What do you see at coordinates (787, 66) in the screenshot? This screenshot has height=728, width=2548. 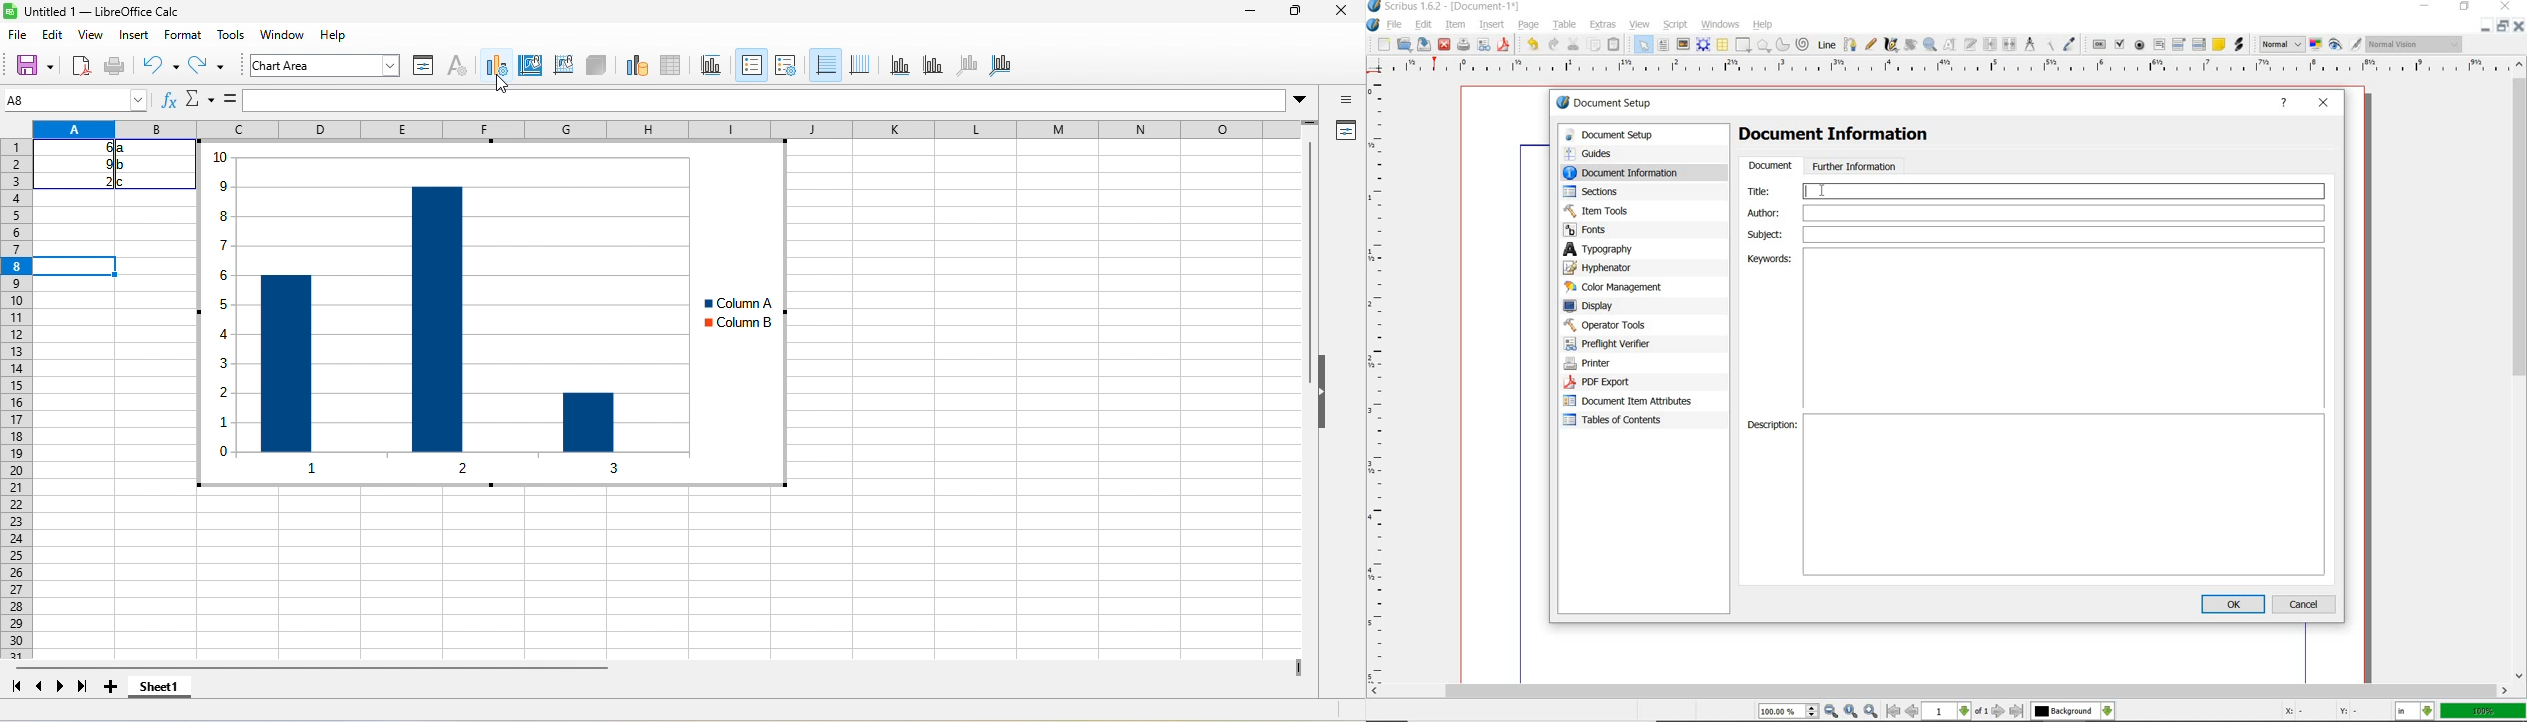 I see `titles` at bounding box center [787, 66].